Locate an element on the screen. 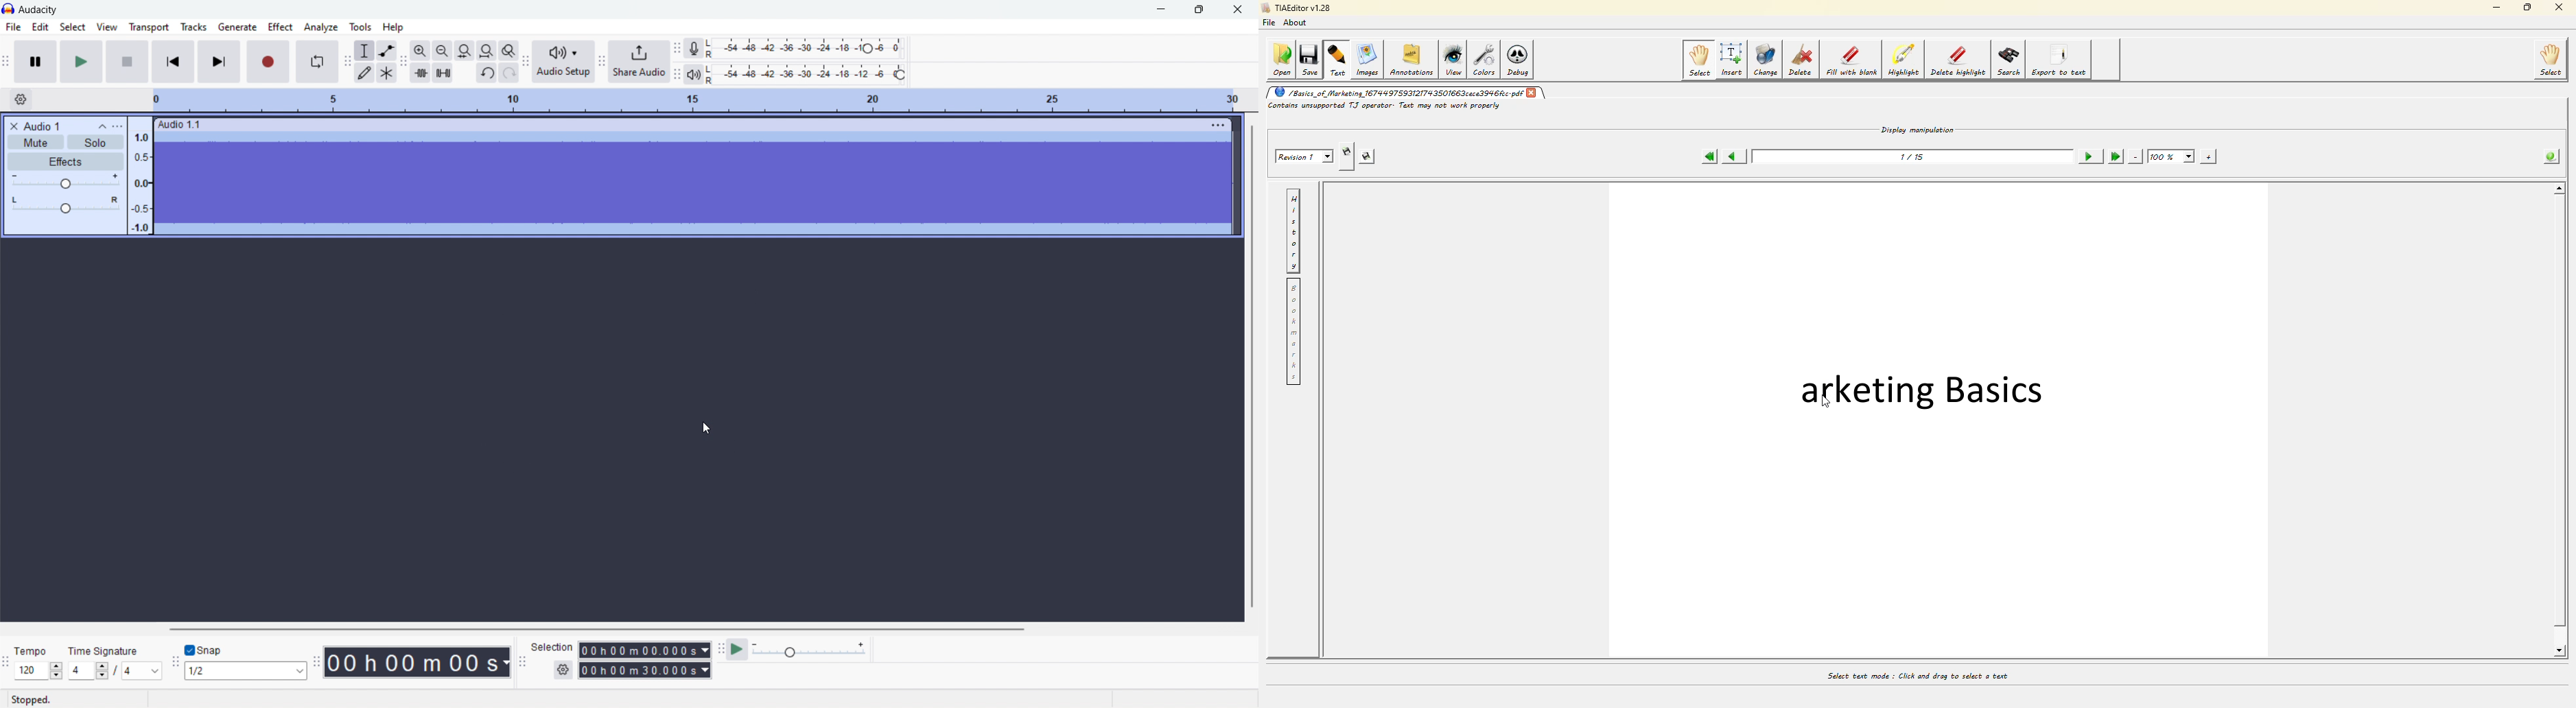  minimize Audacity is located at coordinates (1163, 10).